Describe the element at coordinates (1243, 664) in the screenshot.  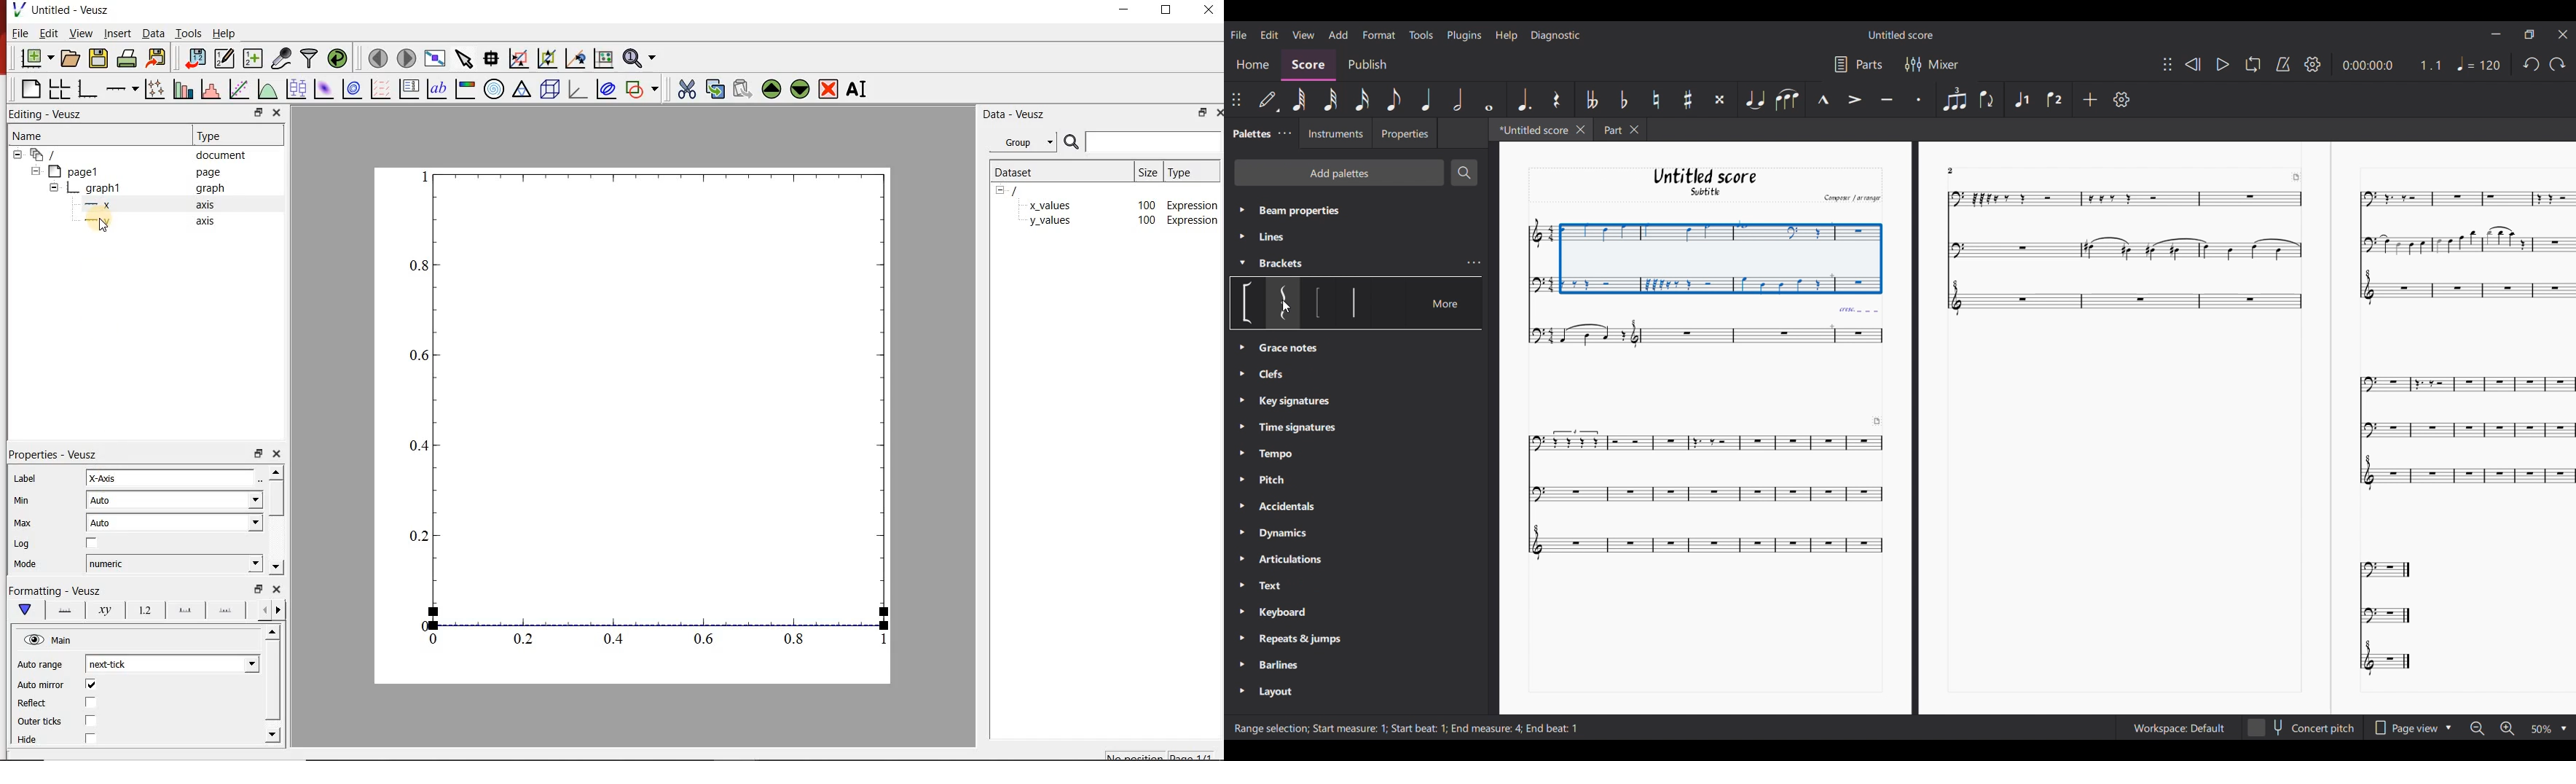
I see `` at that location.